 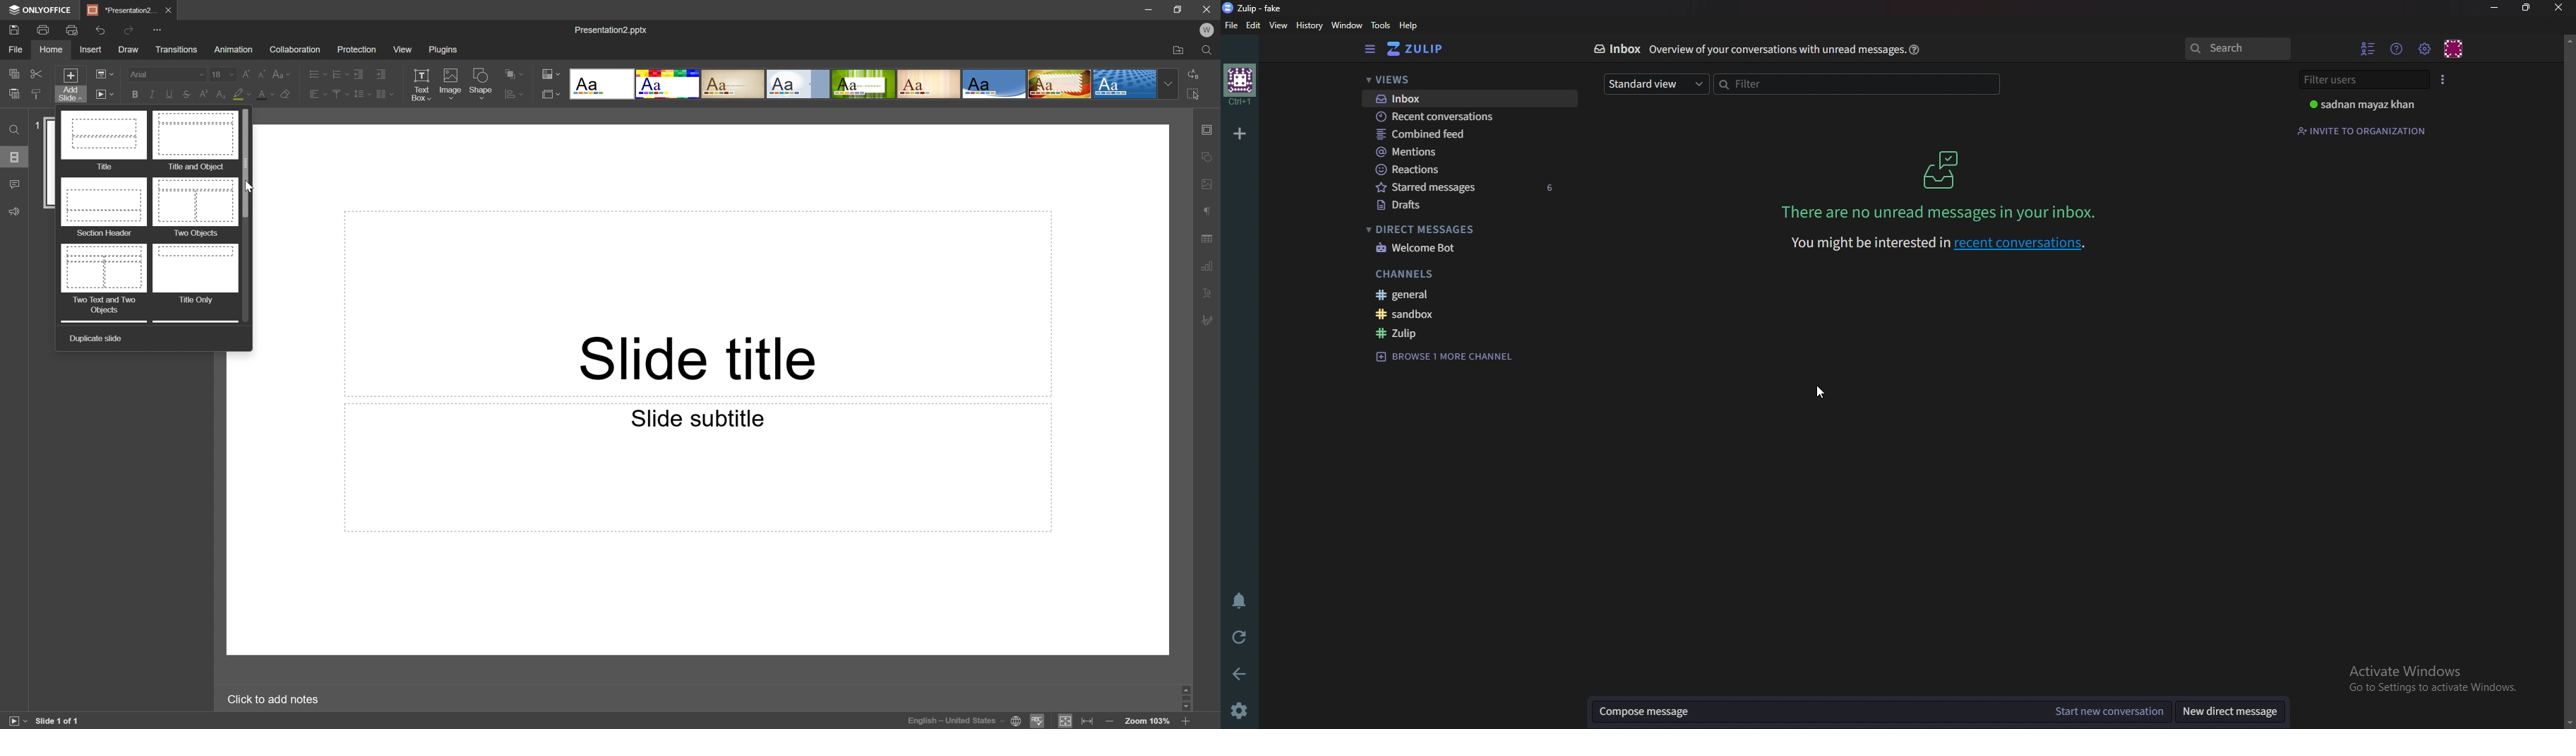 What do you see at coordinates (15, 158) in the screenshot?
I see `Slides` at bounding box center [15, 158].